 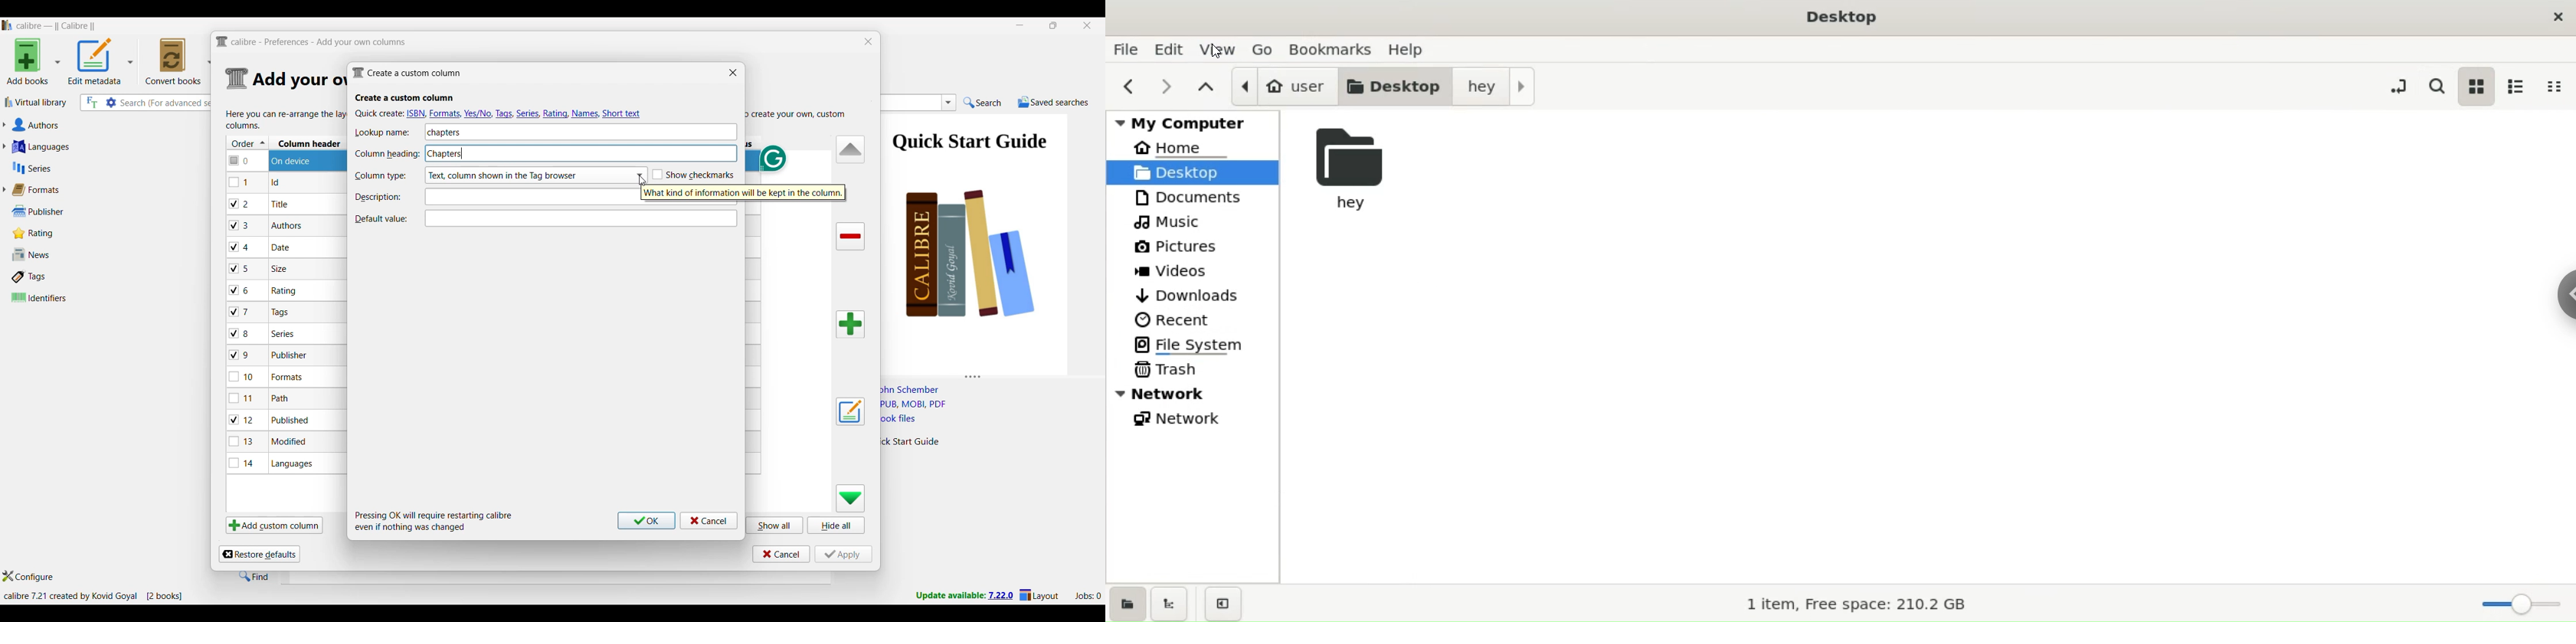 I want to click on News, so click(x=54, y=255).